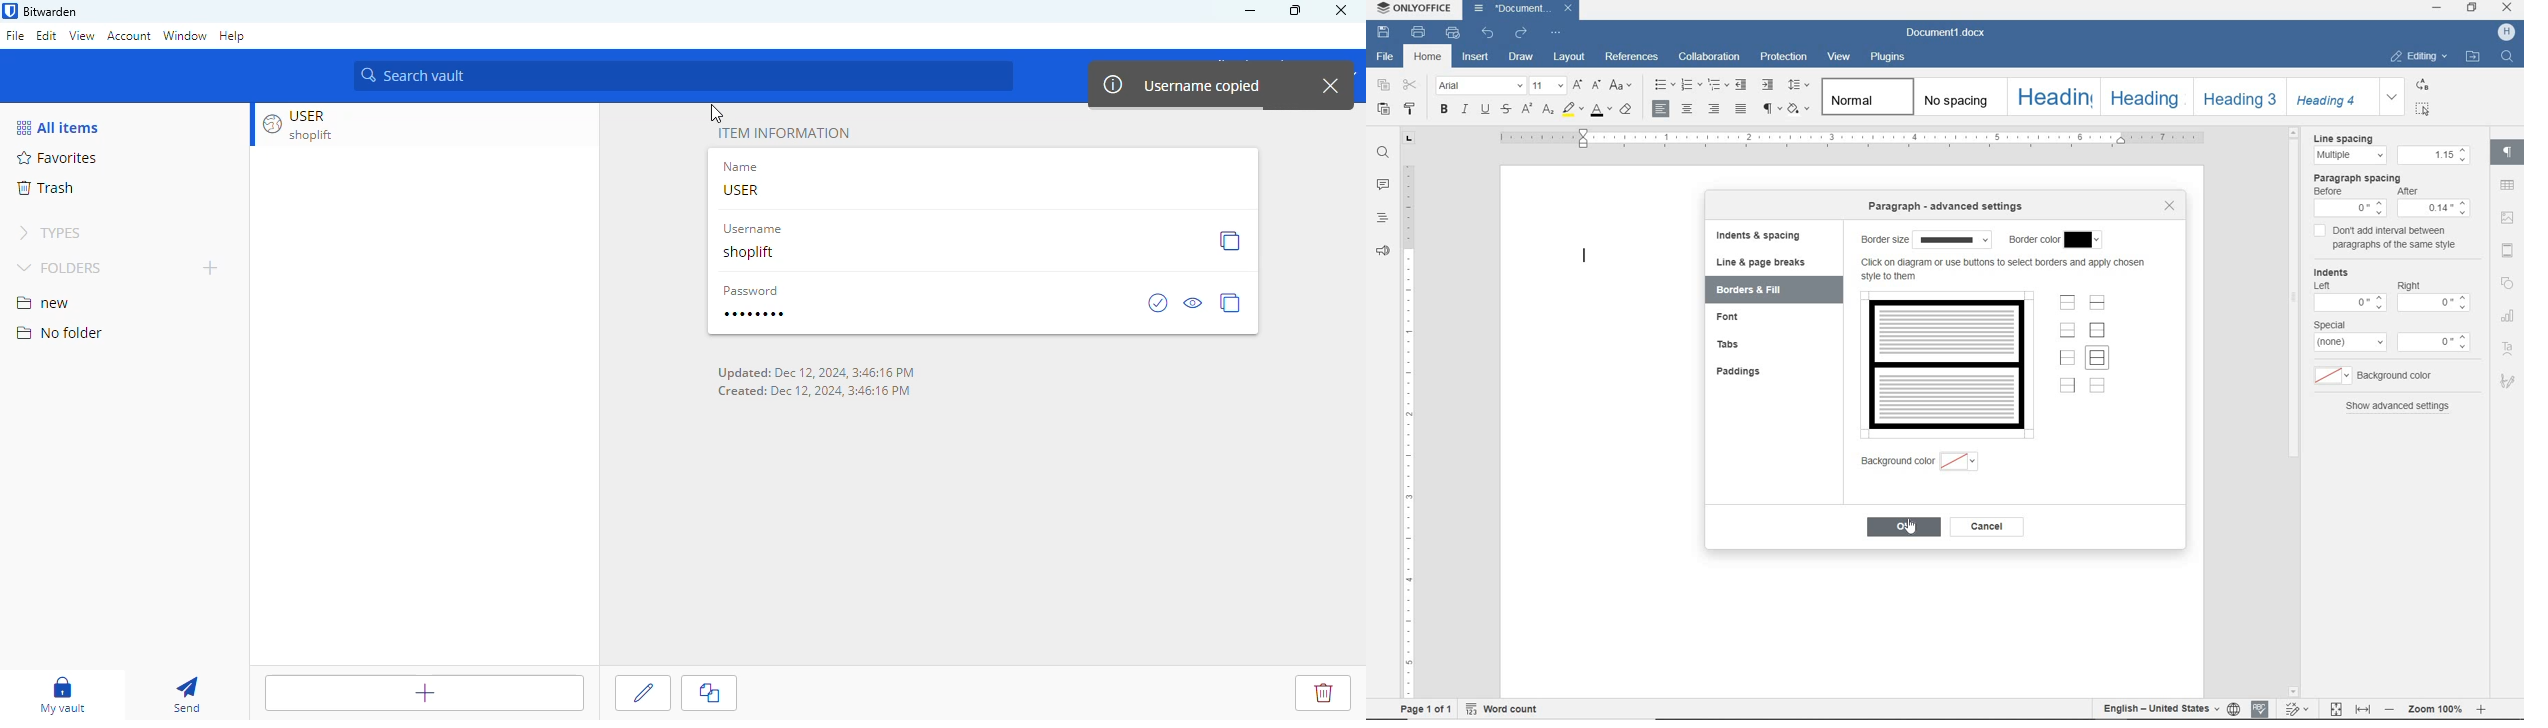 The width and height of the screenshot is (2548, 728). I want to click on protection, so click(1784, 58).